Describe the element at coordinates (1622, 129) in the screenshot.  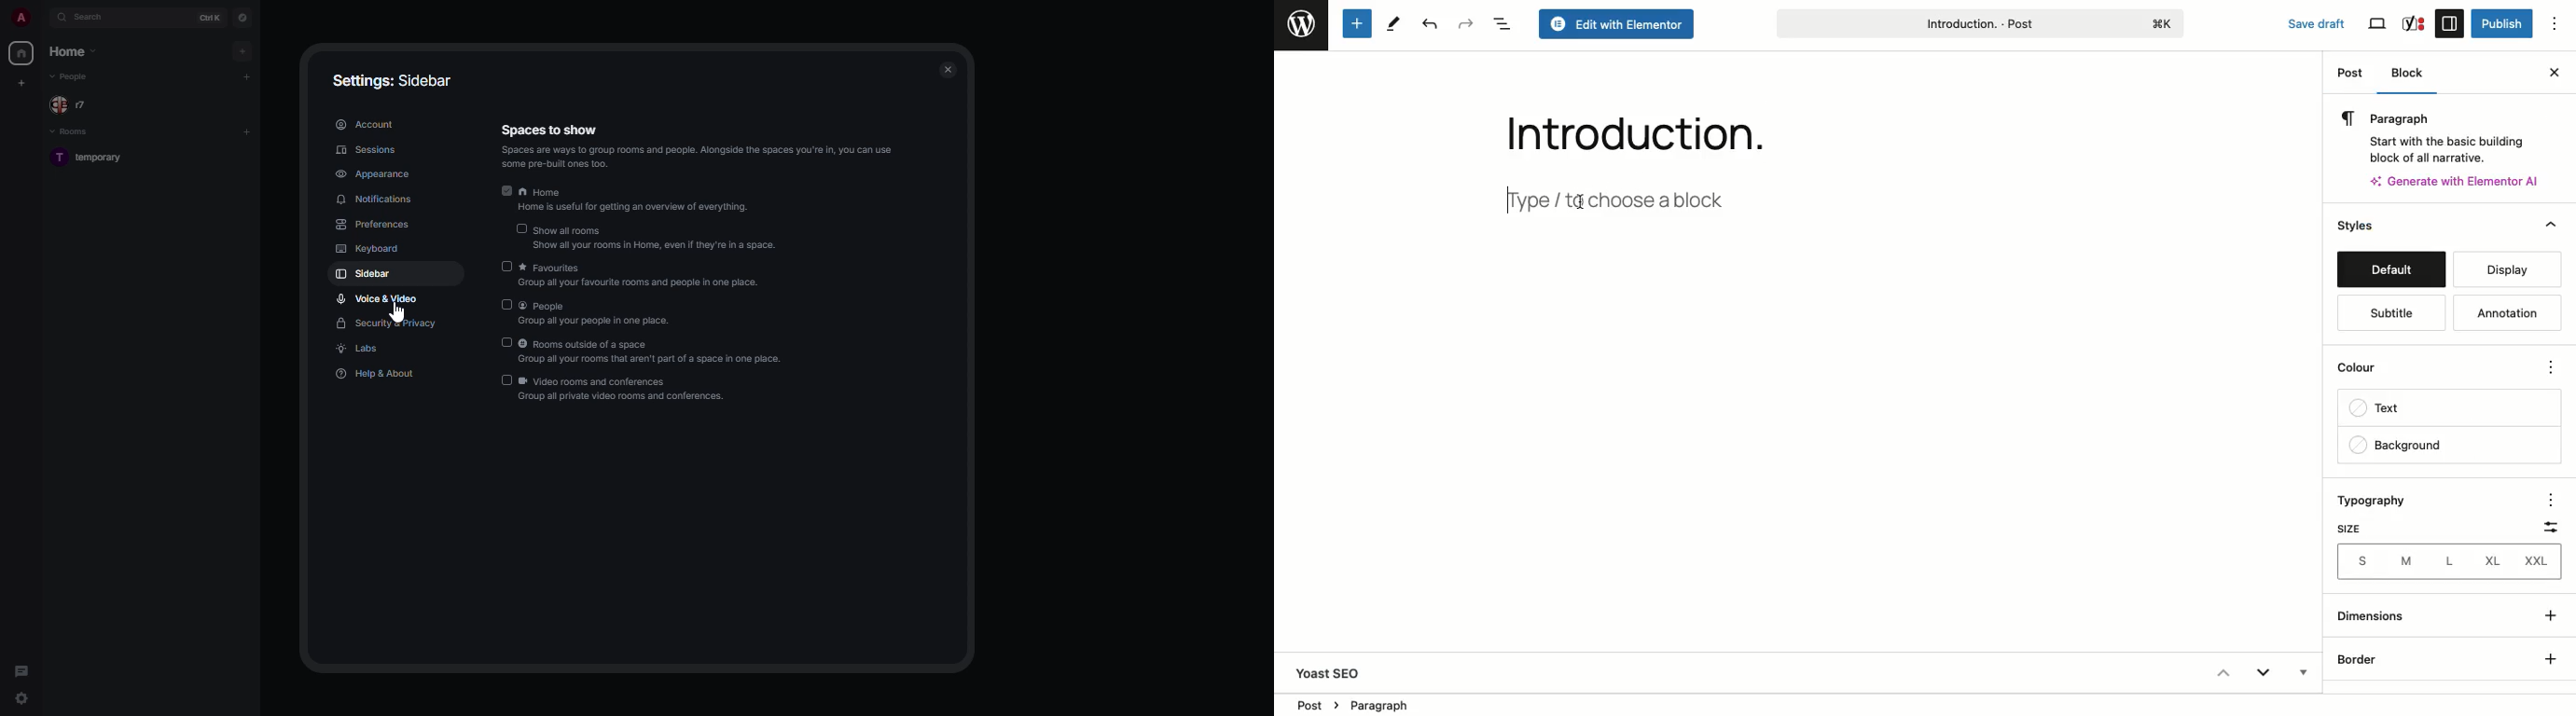
I see `Introduction` at that location.